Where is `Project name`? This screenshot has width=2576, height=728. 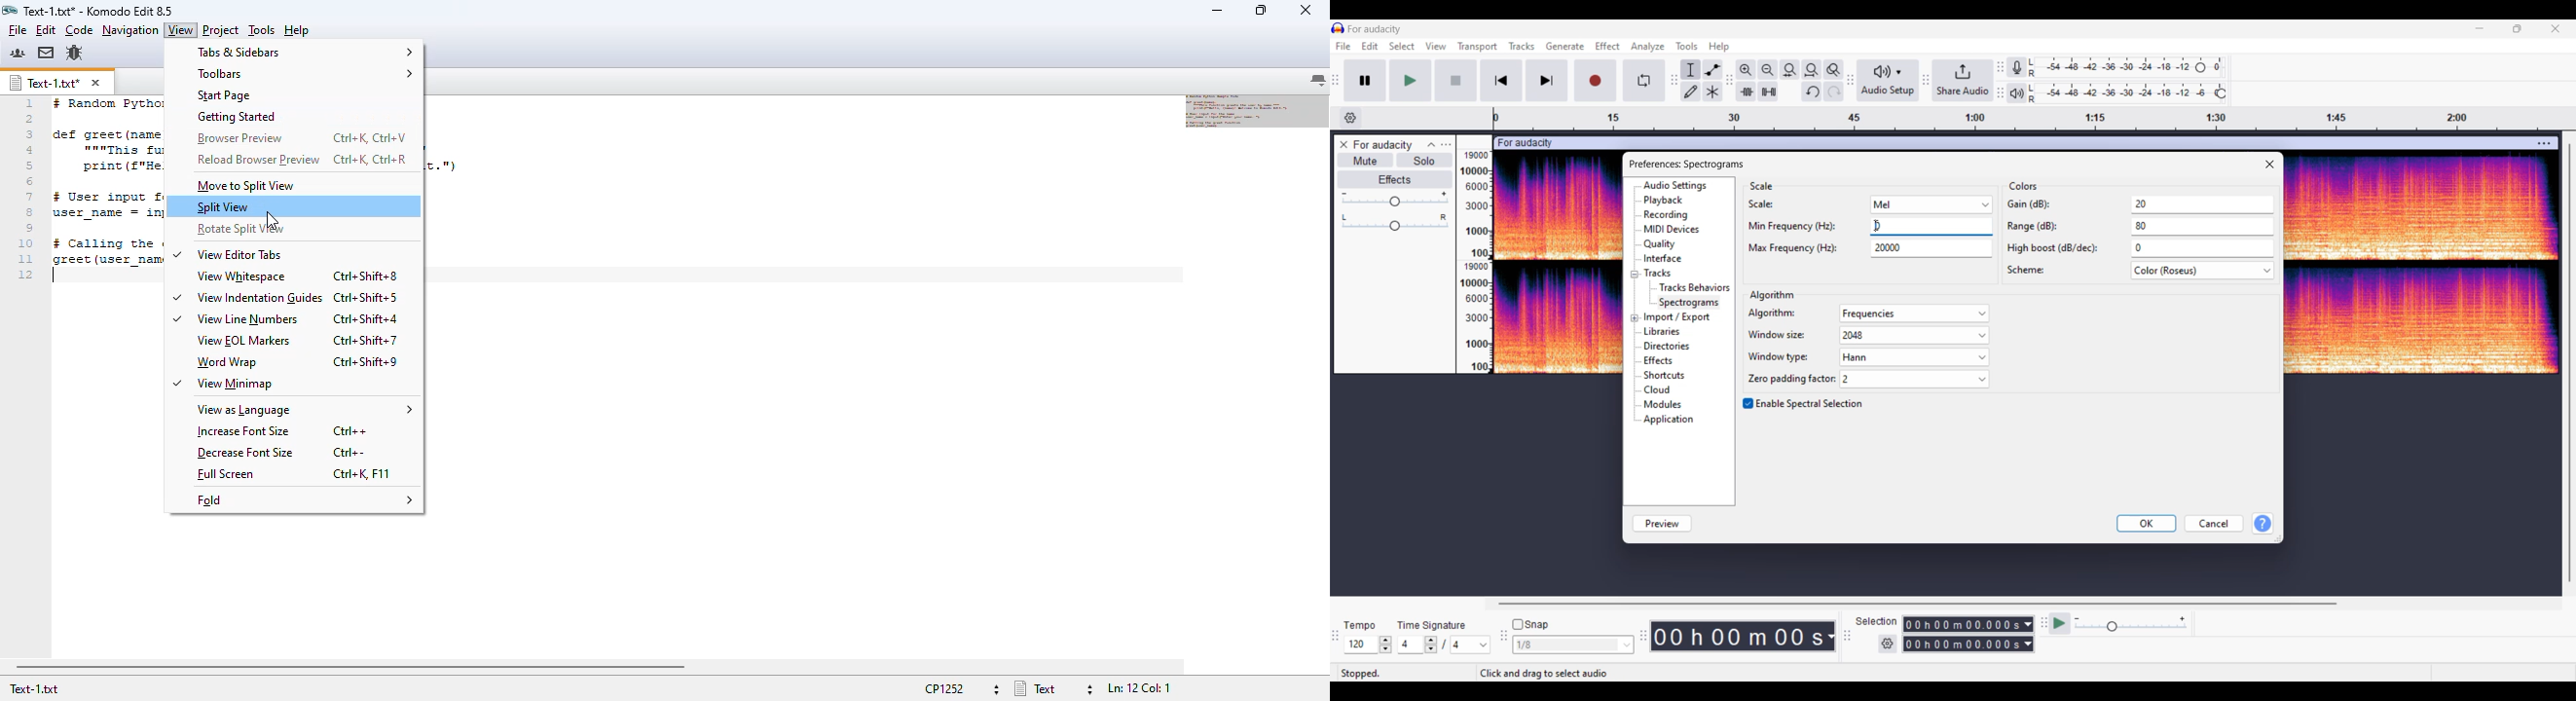 Project name is located at coordinates (1375, 29).